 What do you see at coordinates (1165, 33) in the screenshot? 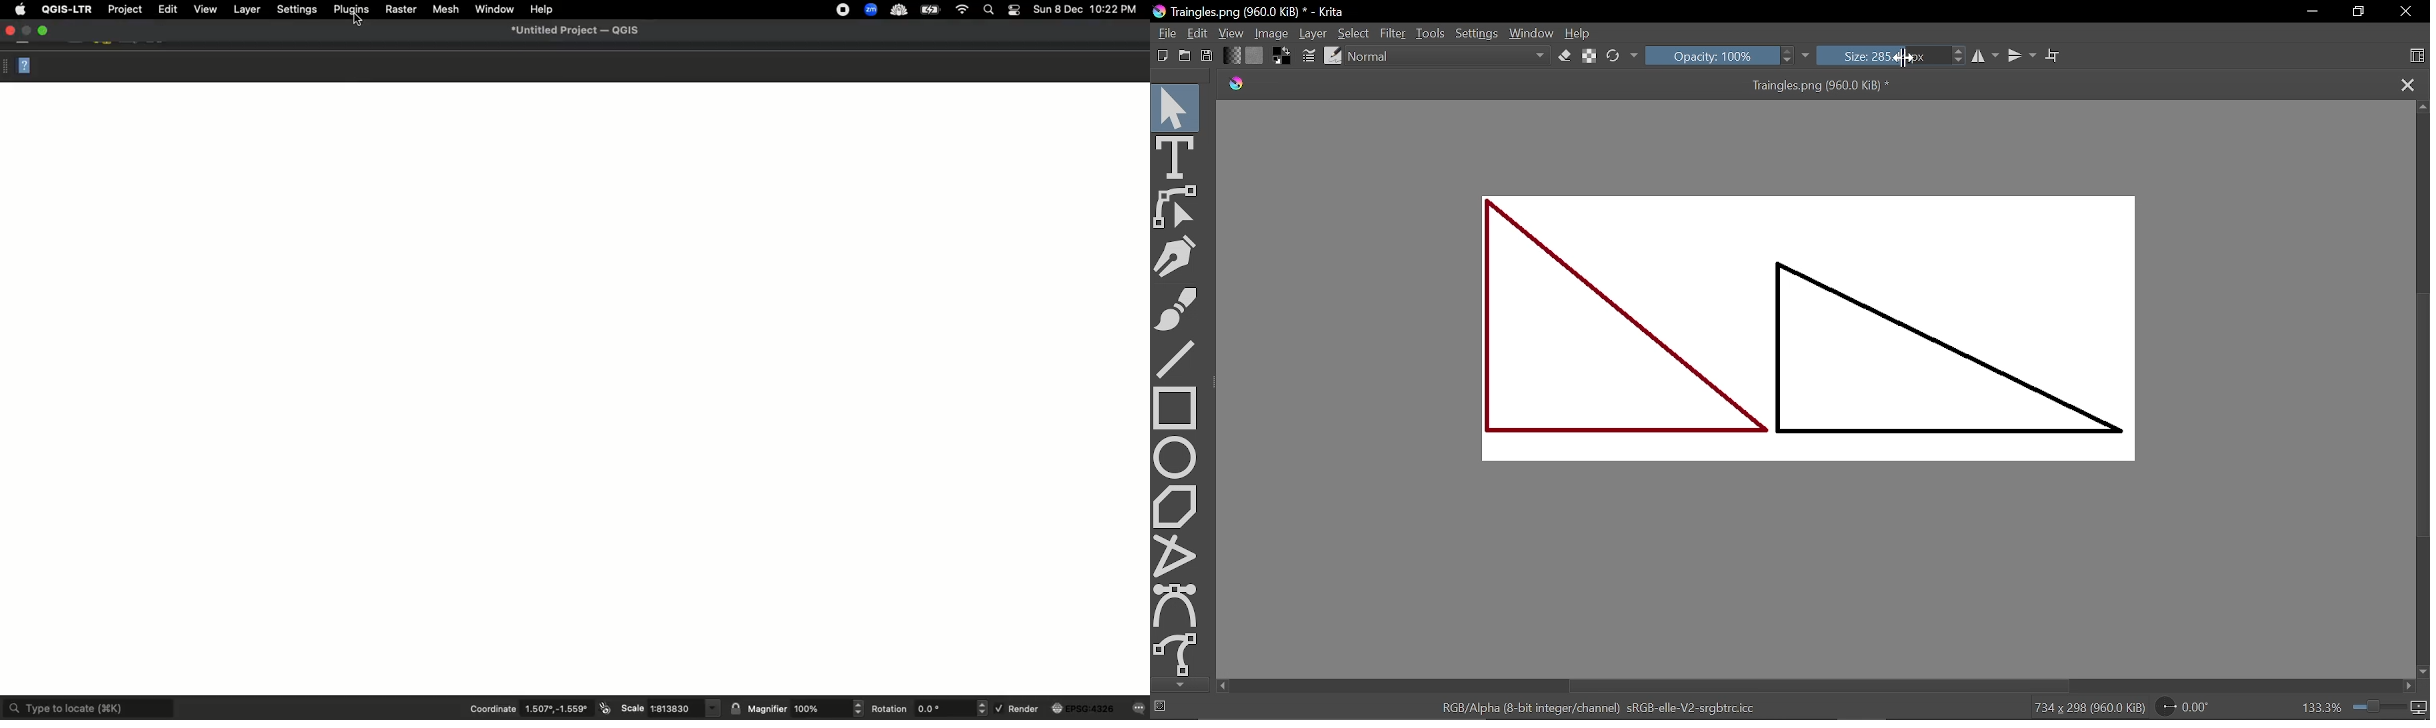
I see `File` at bounding box center [1165, 33].